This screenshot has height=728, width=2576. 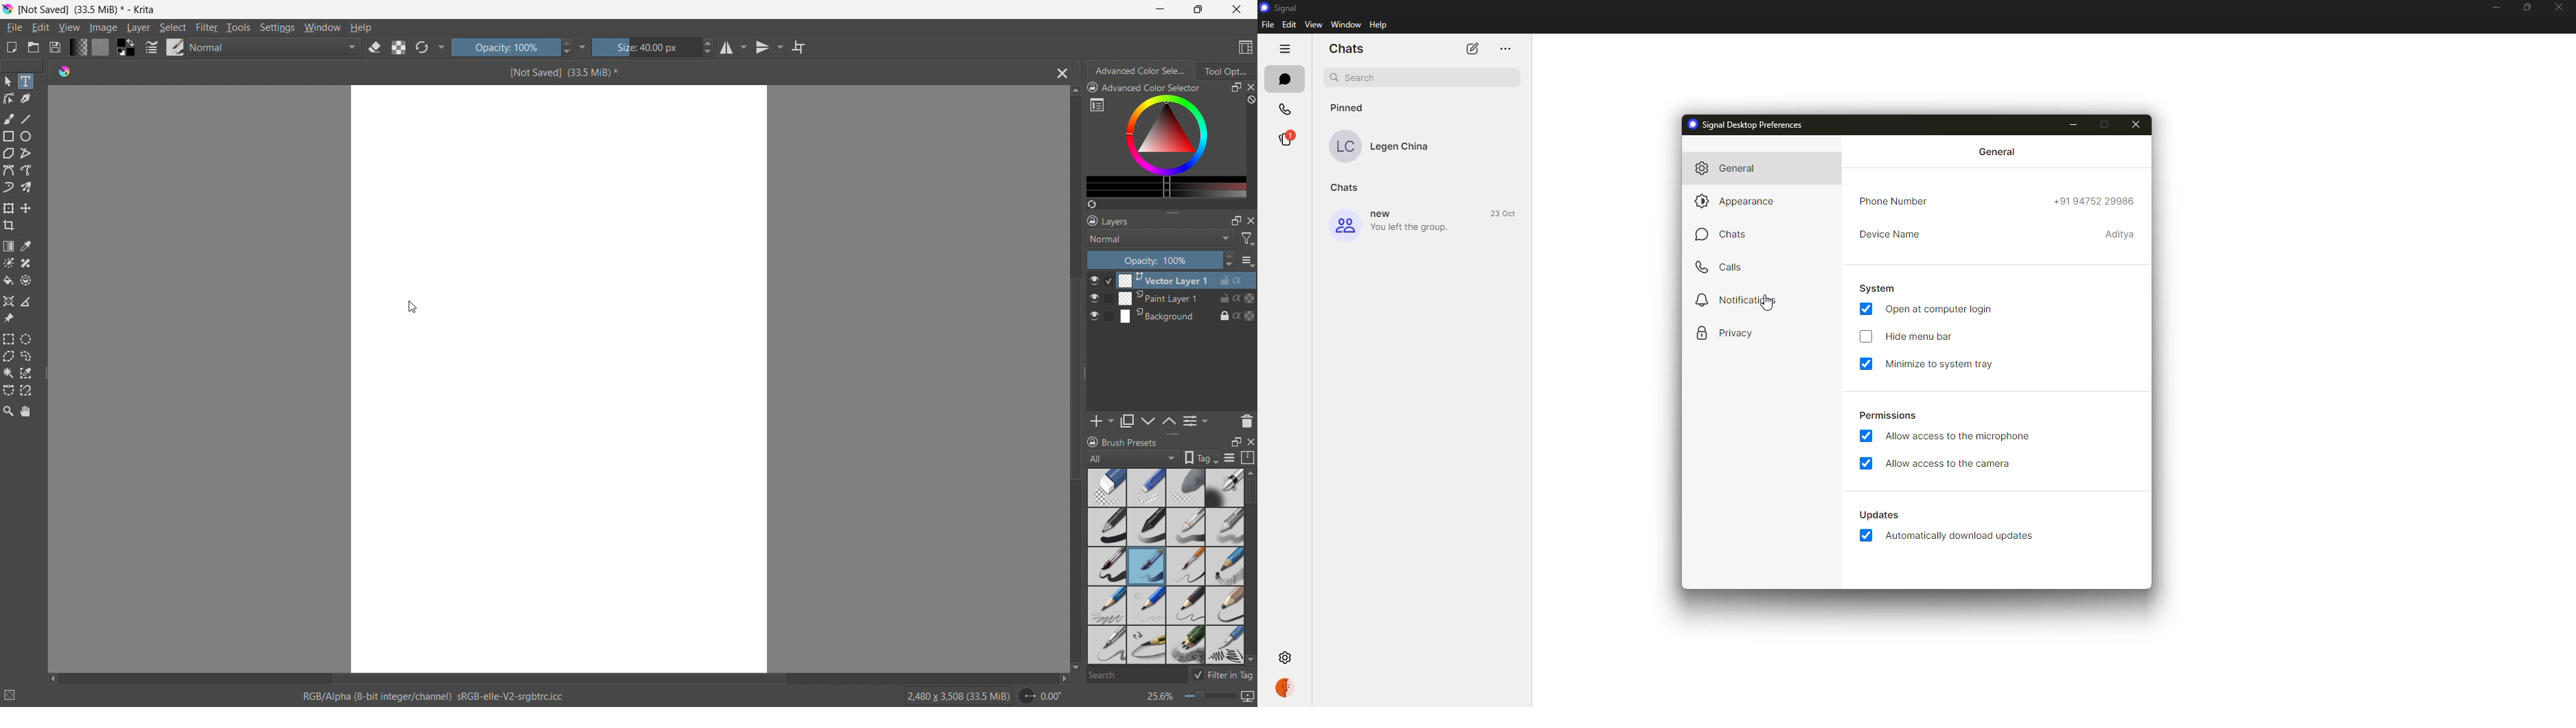 What do you see at coordinates (1890, 234) in the screenshot?
I see `device name` at bounding box center [1890, 234].